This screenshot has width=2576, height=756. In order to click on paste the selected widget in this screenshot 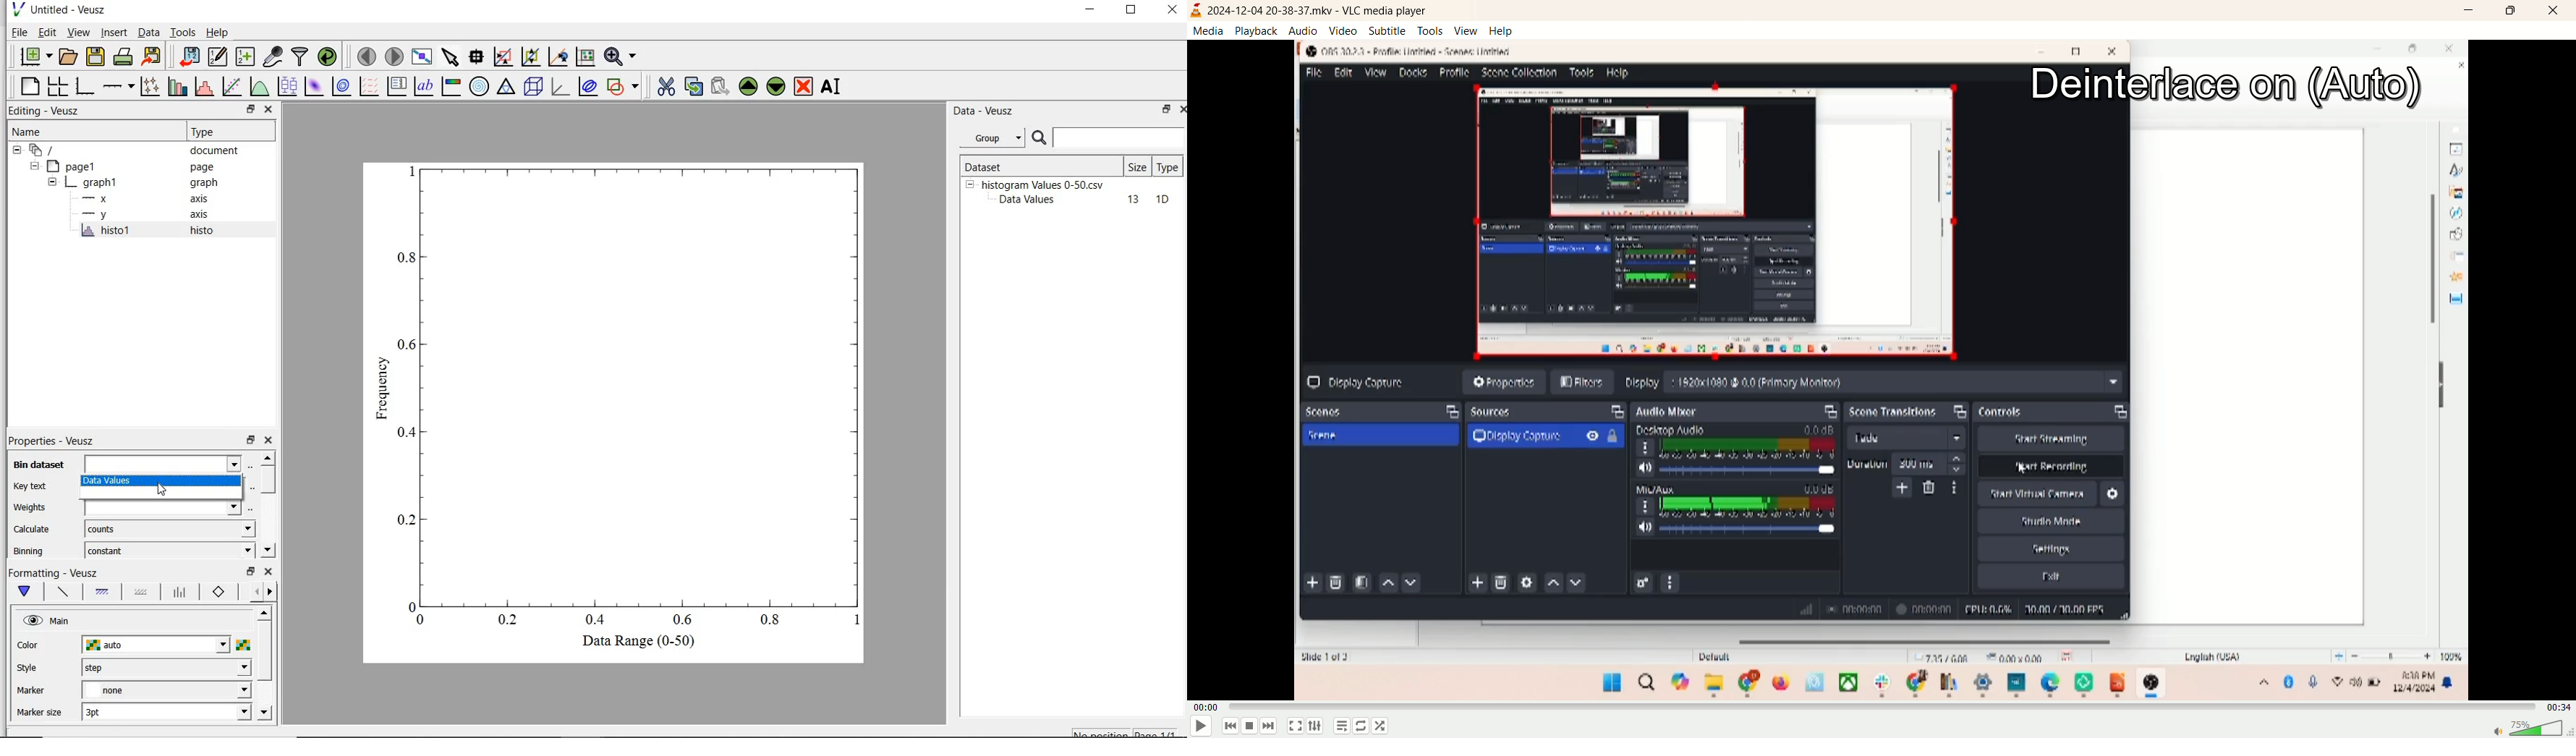, I will do `click(719, 88)`.